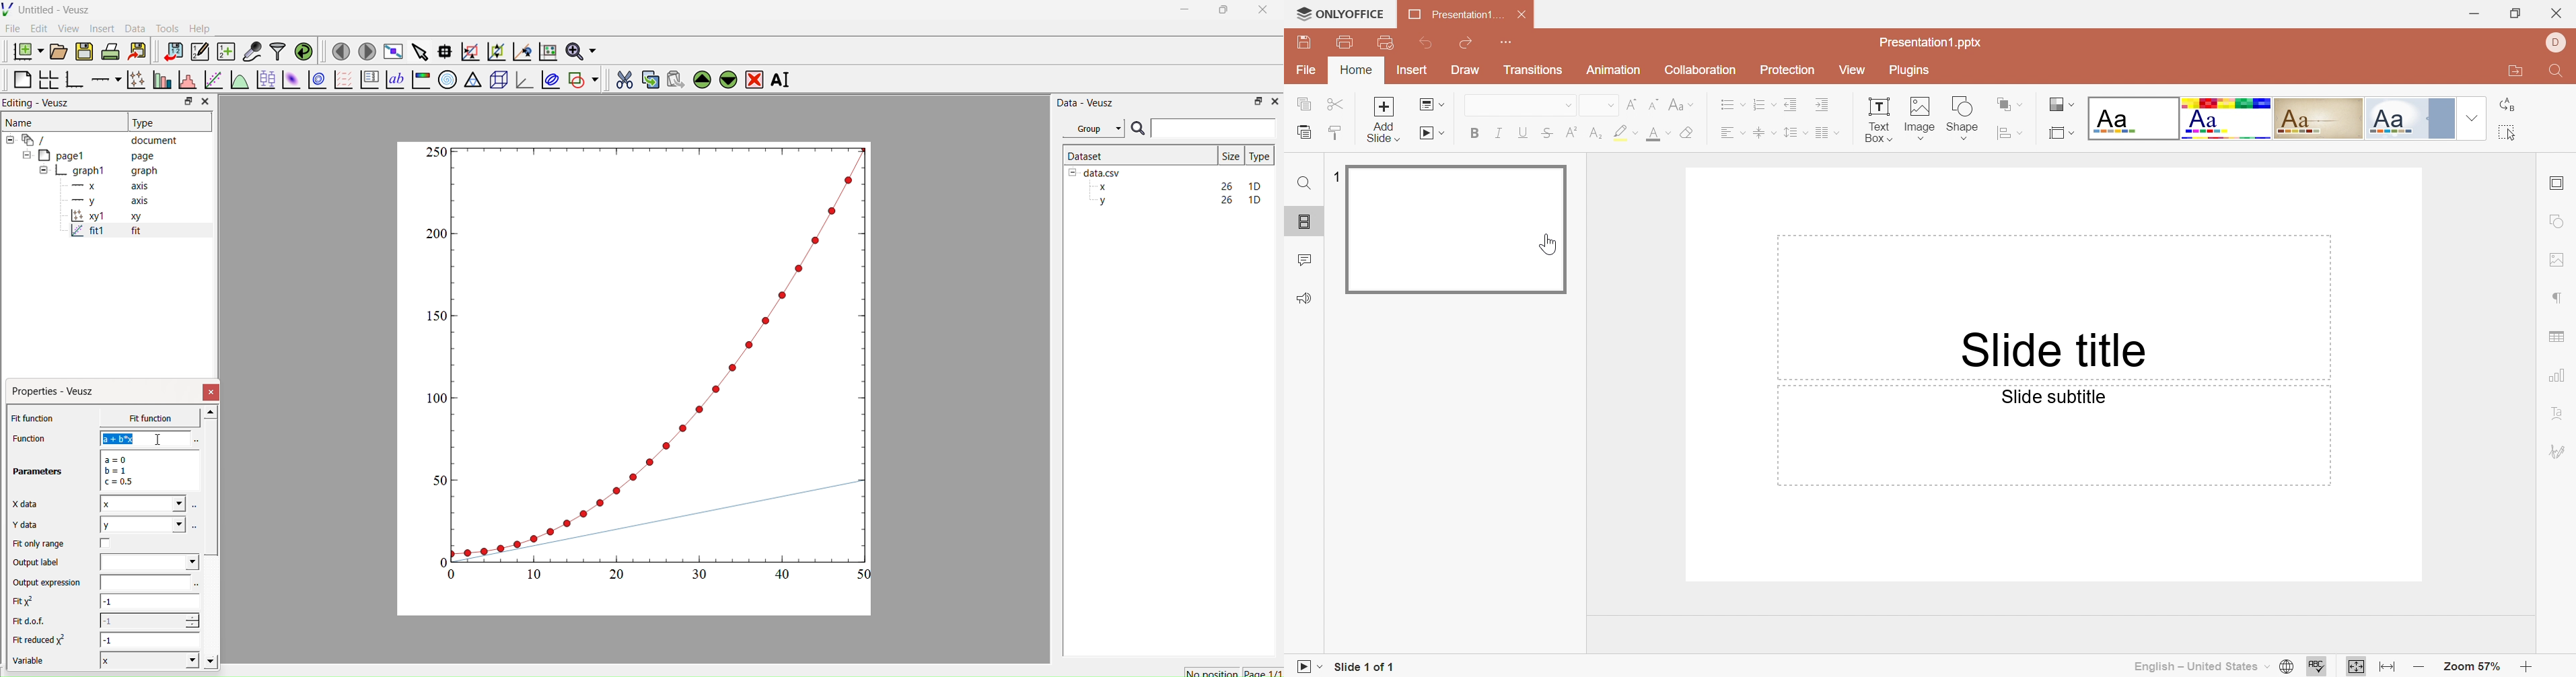 The height and width of the screenshot is (700, 2576). What do you see at coordinates (1961, 118) in the screenshot?
I see `Shape` at bounding box center [1961, 118].